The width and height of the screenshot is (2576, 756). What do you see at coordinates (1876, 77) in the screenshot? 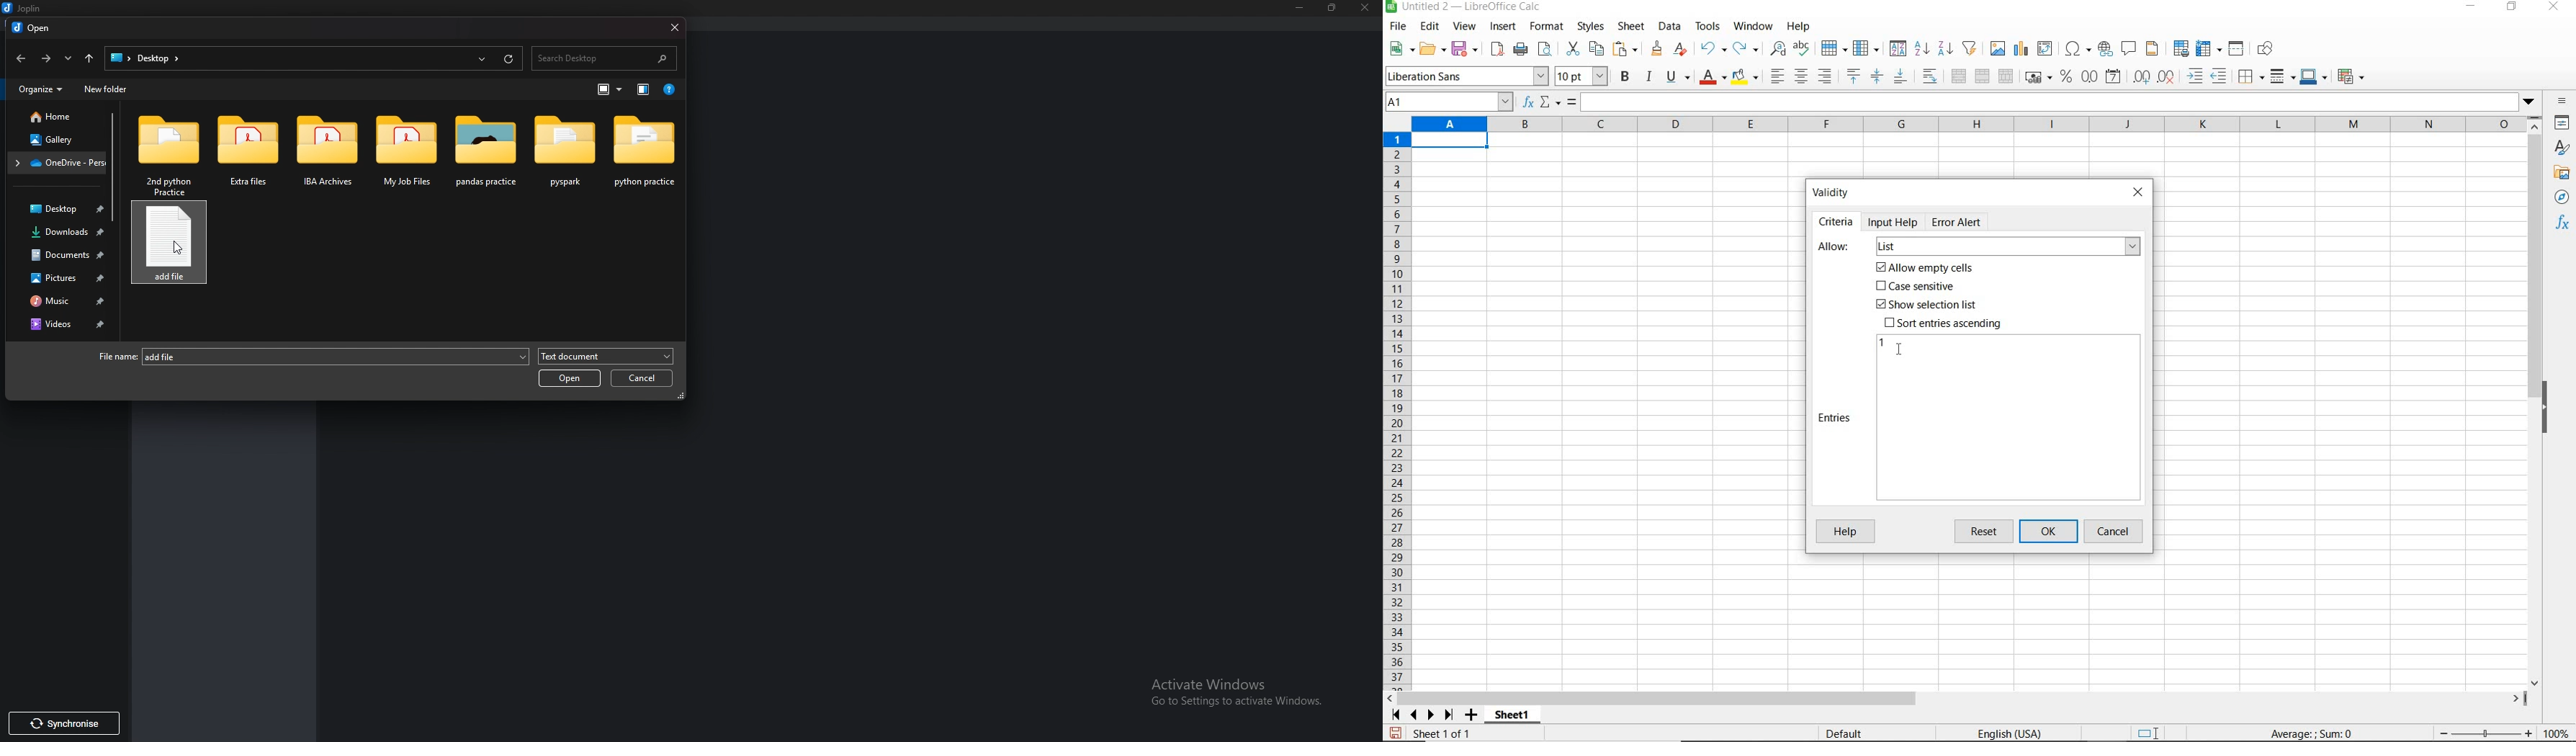
I see `center vertically` at bounding box center [1876, 77].